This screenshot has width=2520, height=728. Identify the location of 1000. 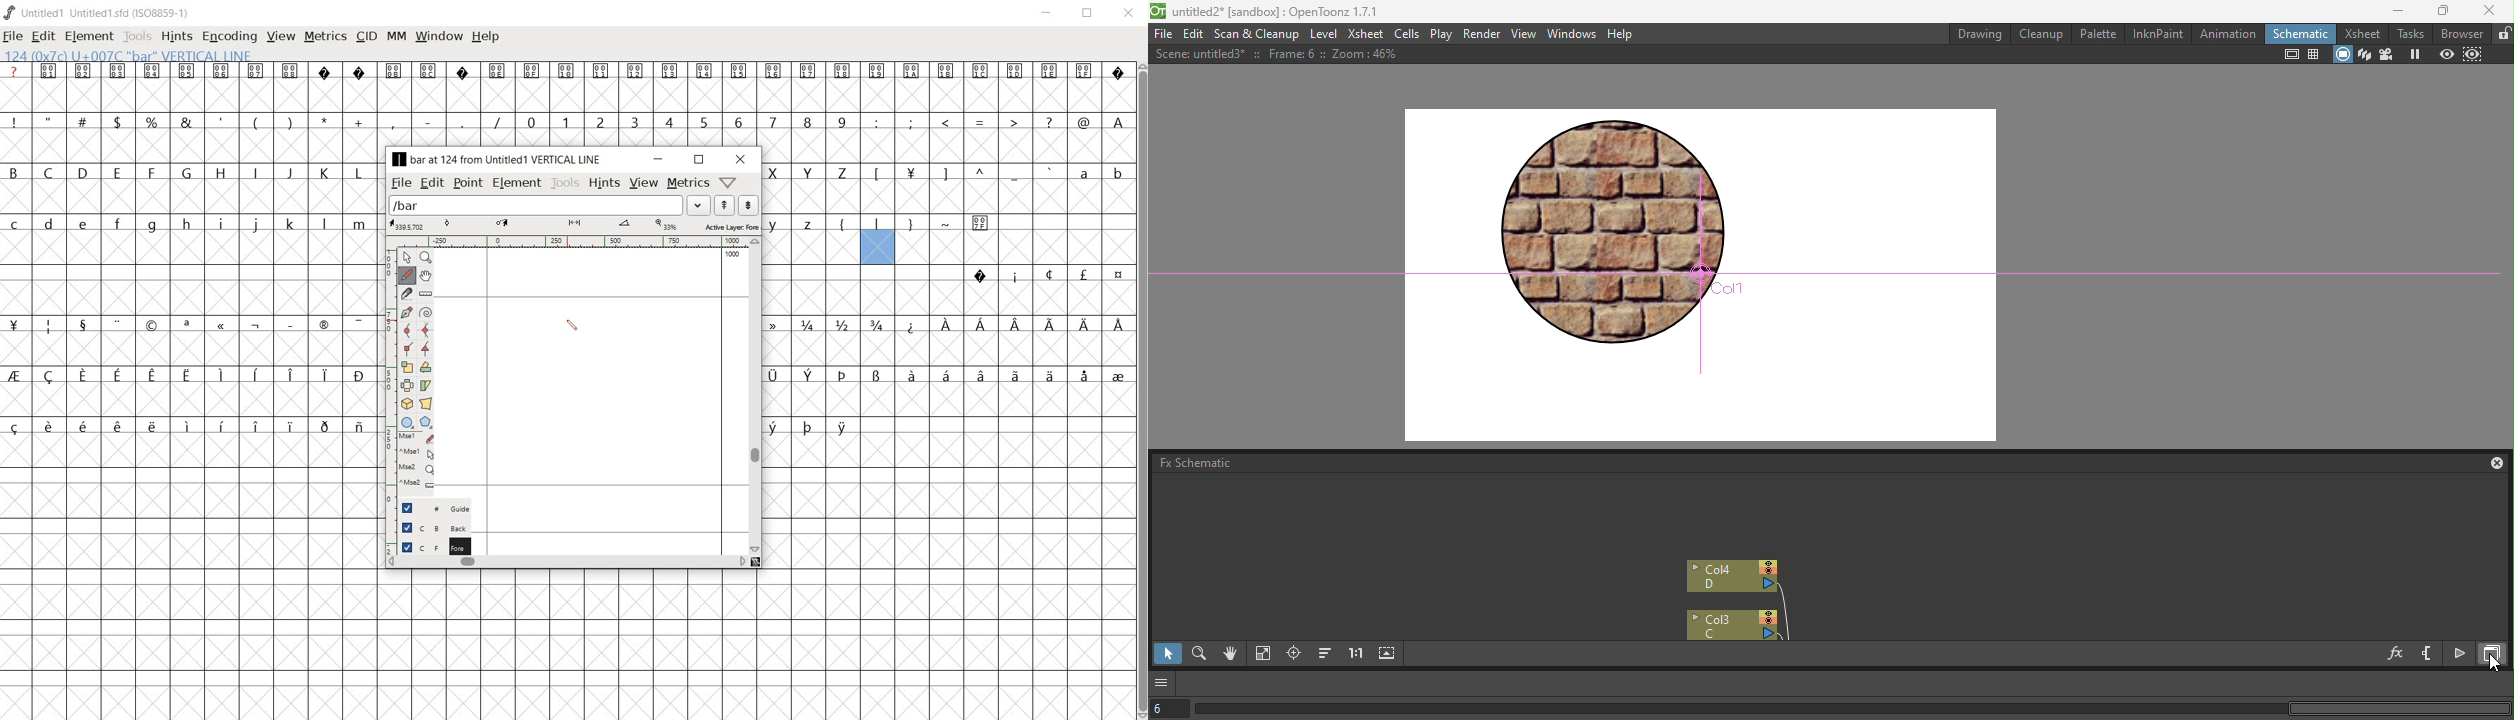
(733, 258).